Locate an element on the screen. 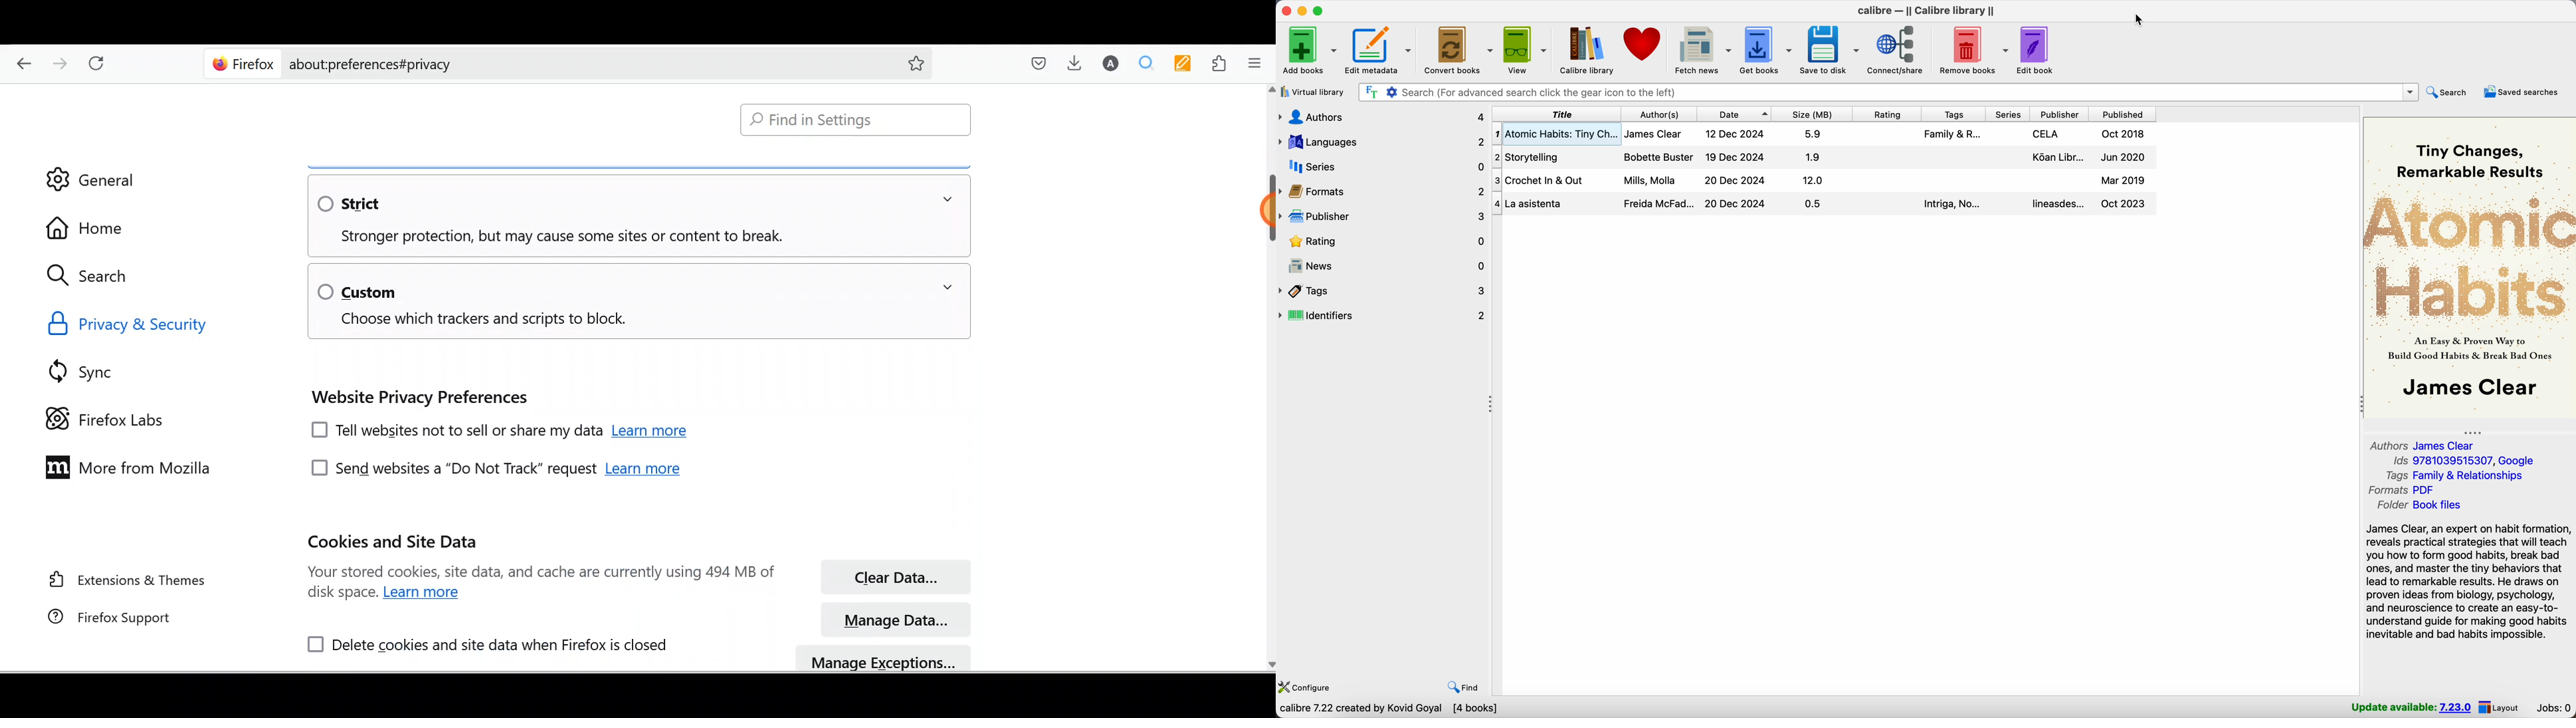 The image size is (2576, 728). move down is located at coordinates (1268, 663).